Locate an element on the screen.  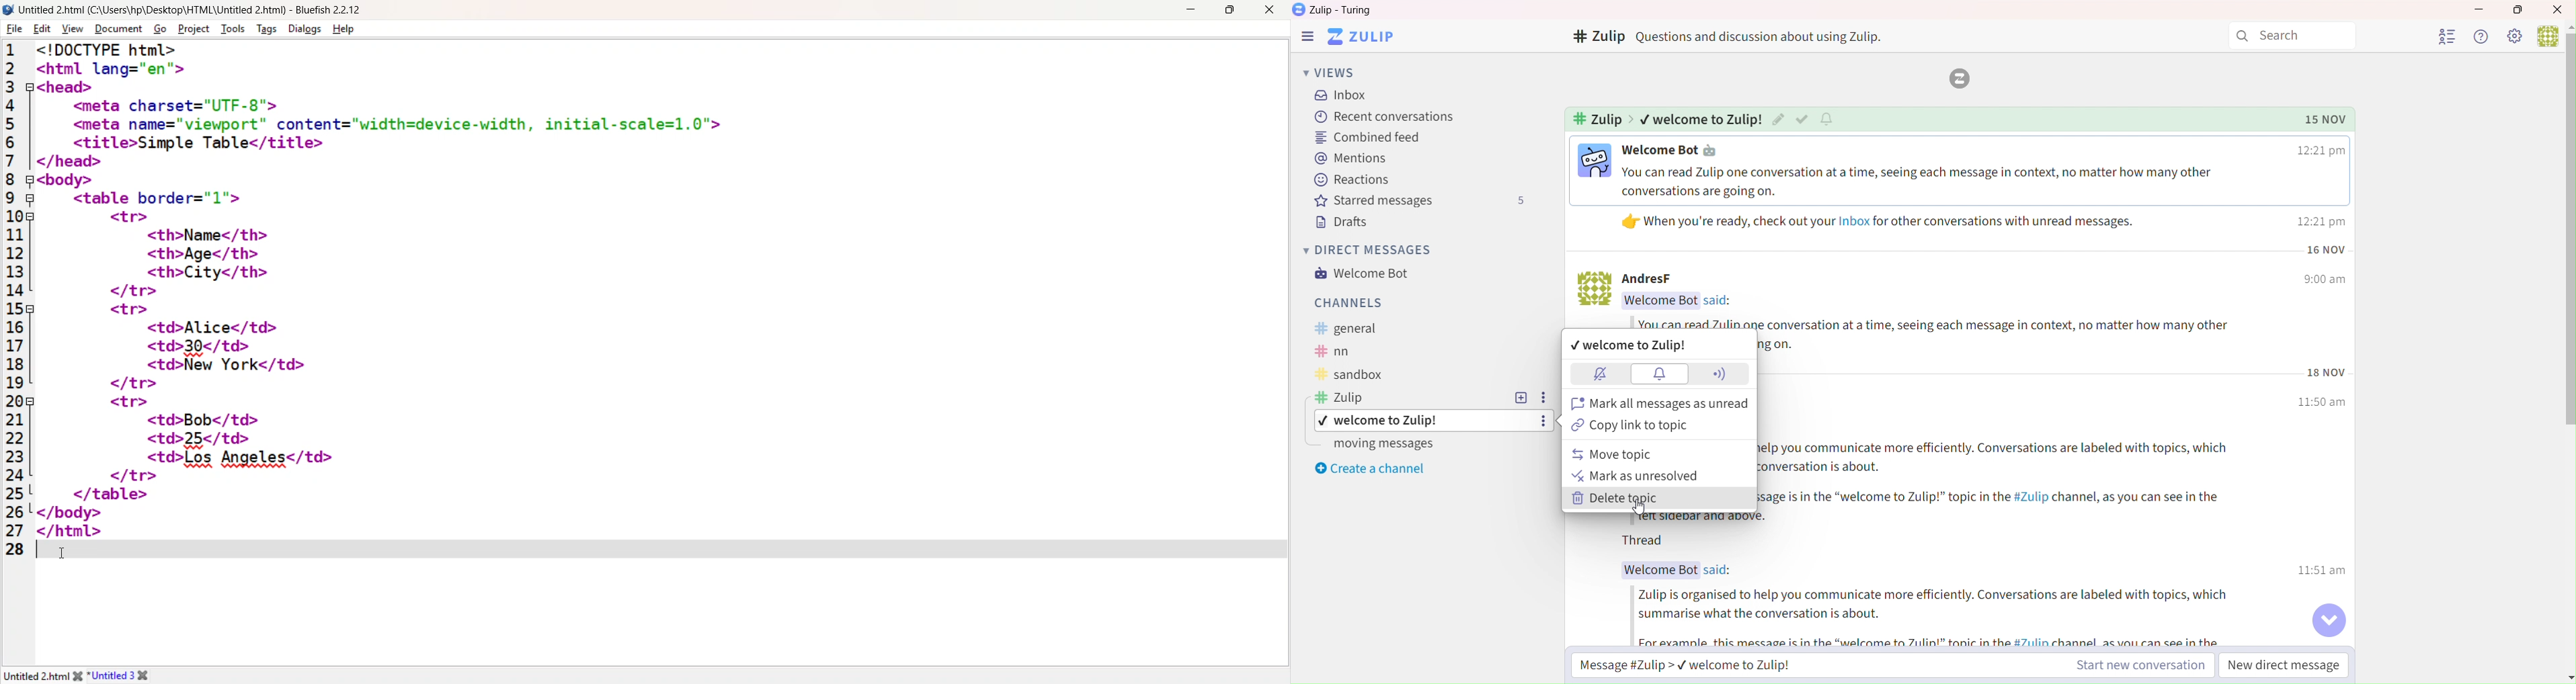
Text is located at coordinates (1597, 119).